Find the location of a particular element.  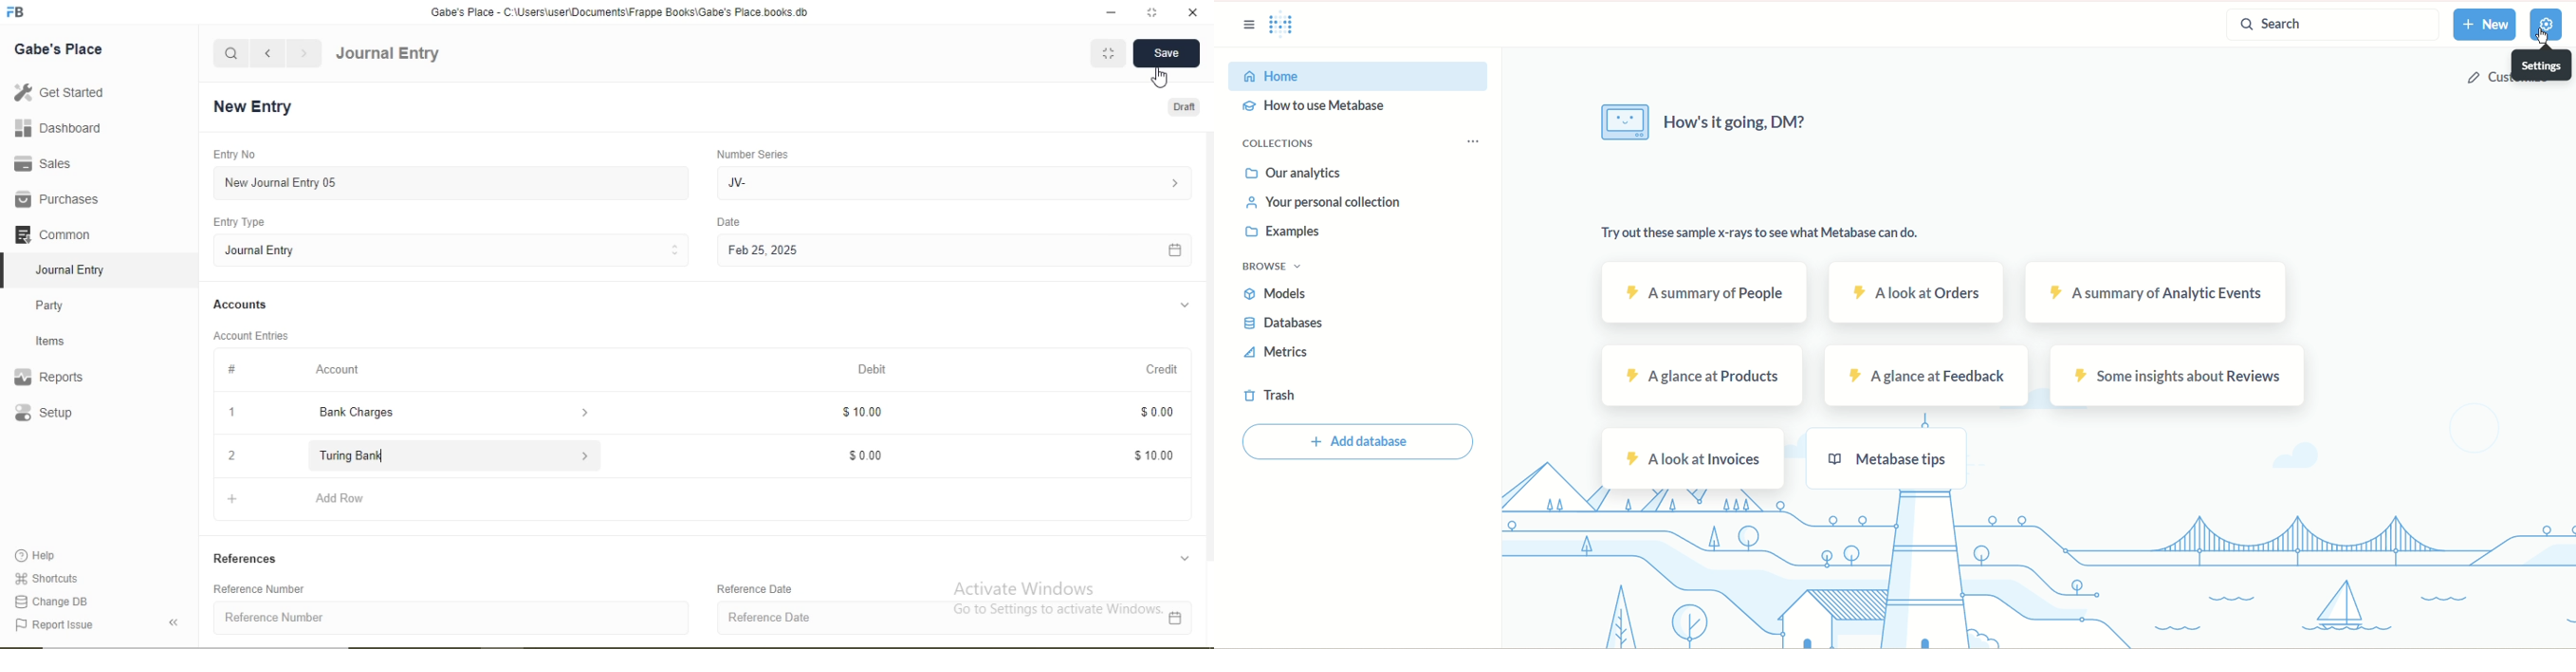

Gabe's Place - C:\Users\useriDocuments\Frappe Books\Gabe's Place books.db is located at coordinates (621, 11).